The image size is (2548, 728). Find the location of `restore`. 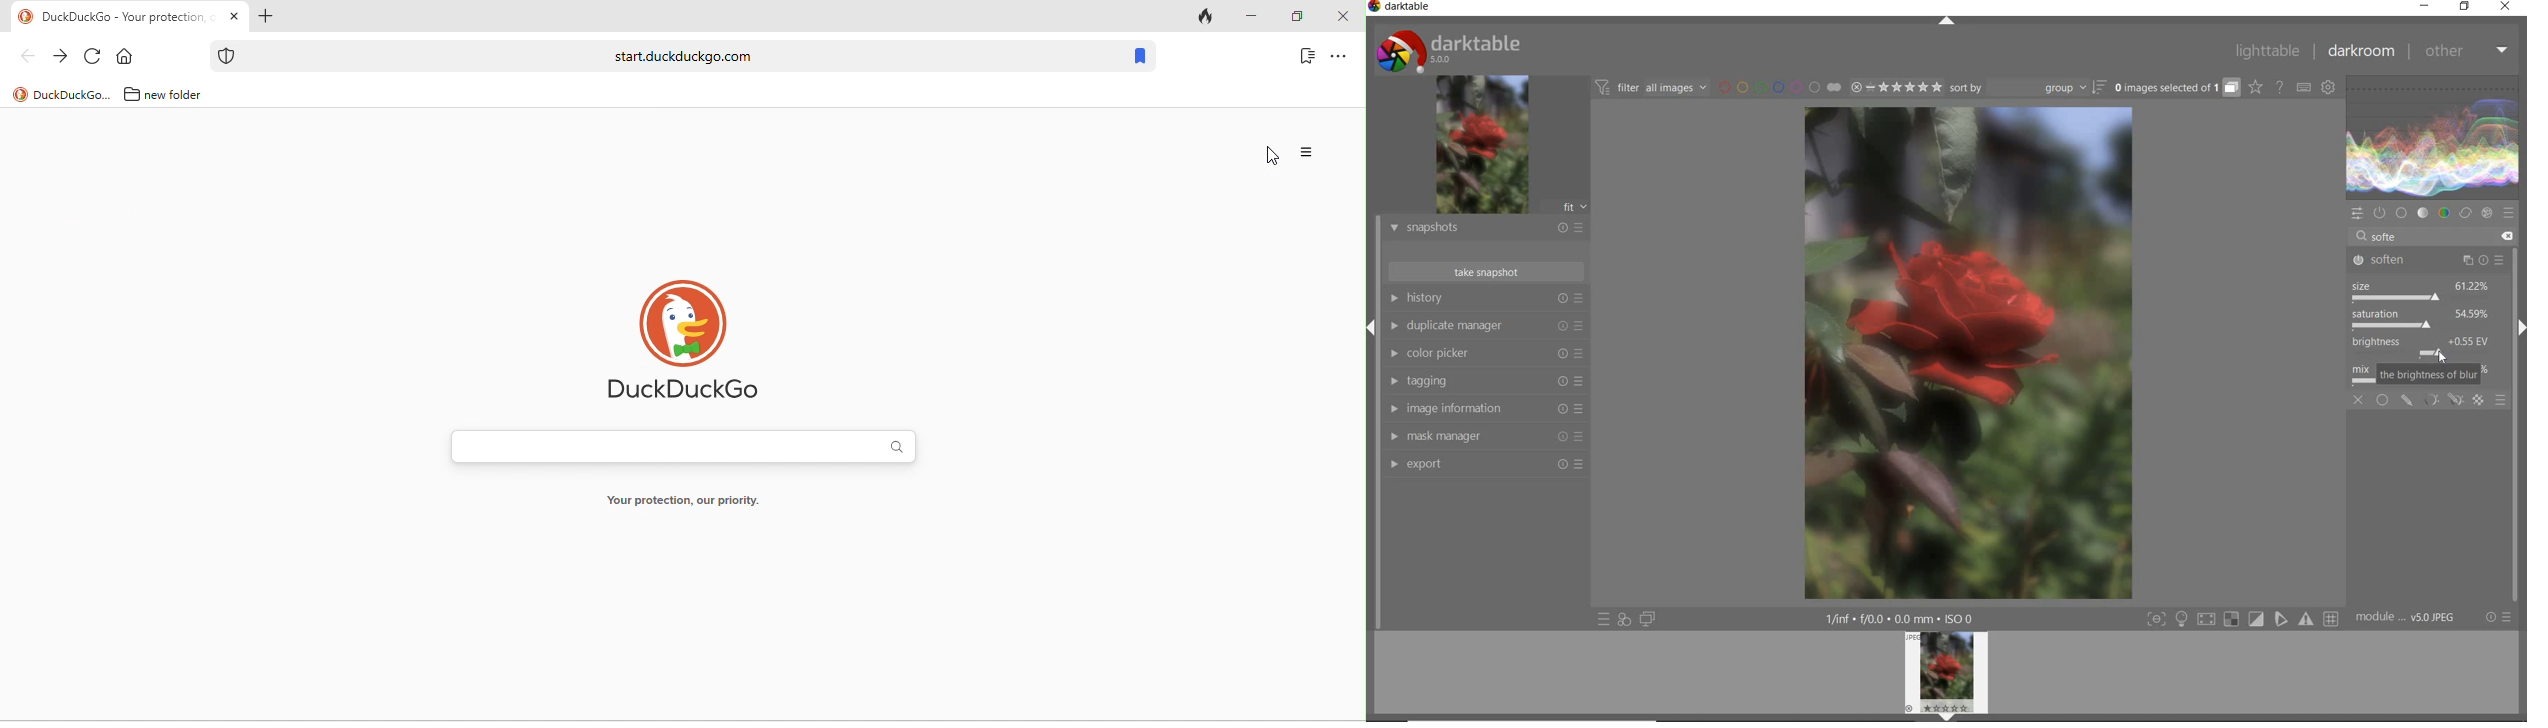

restore is located at coordinates (2467, 8).